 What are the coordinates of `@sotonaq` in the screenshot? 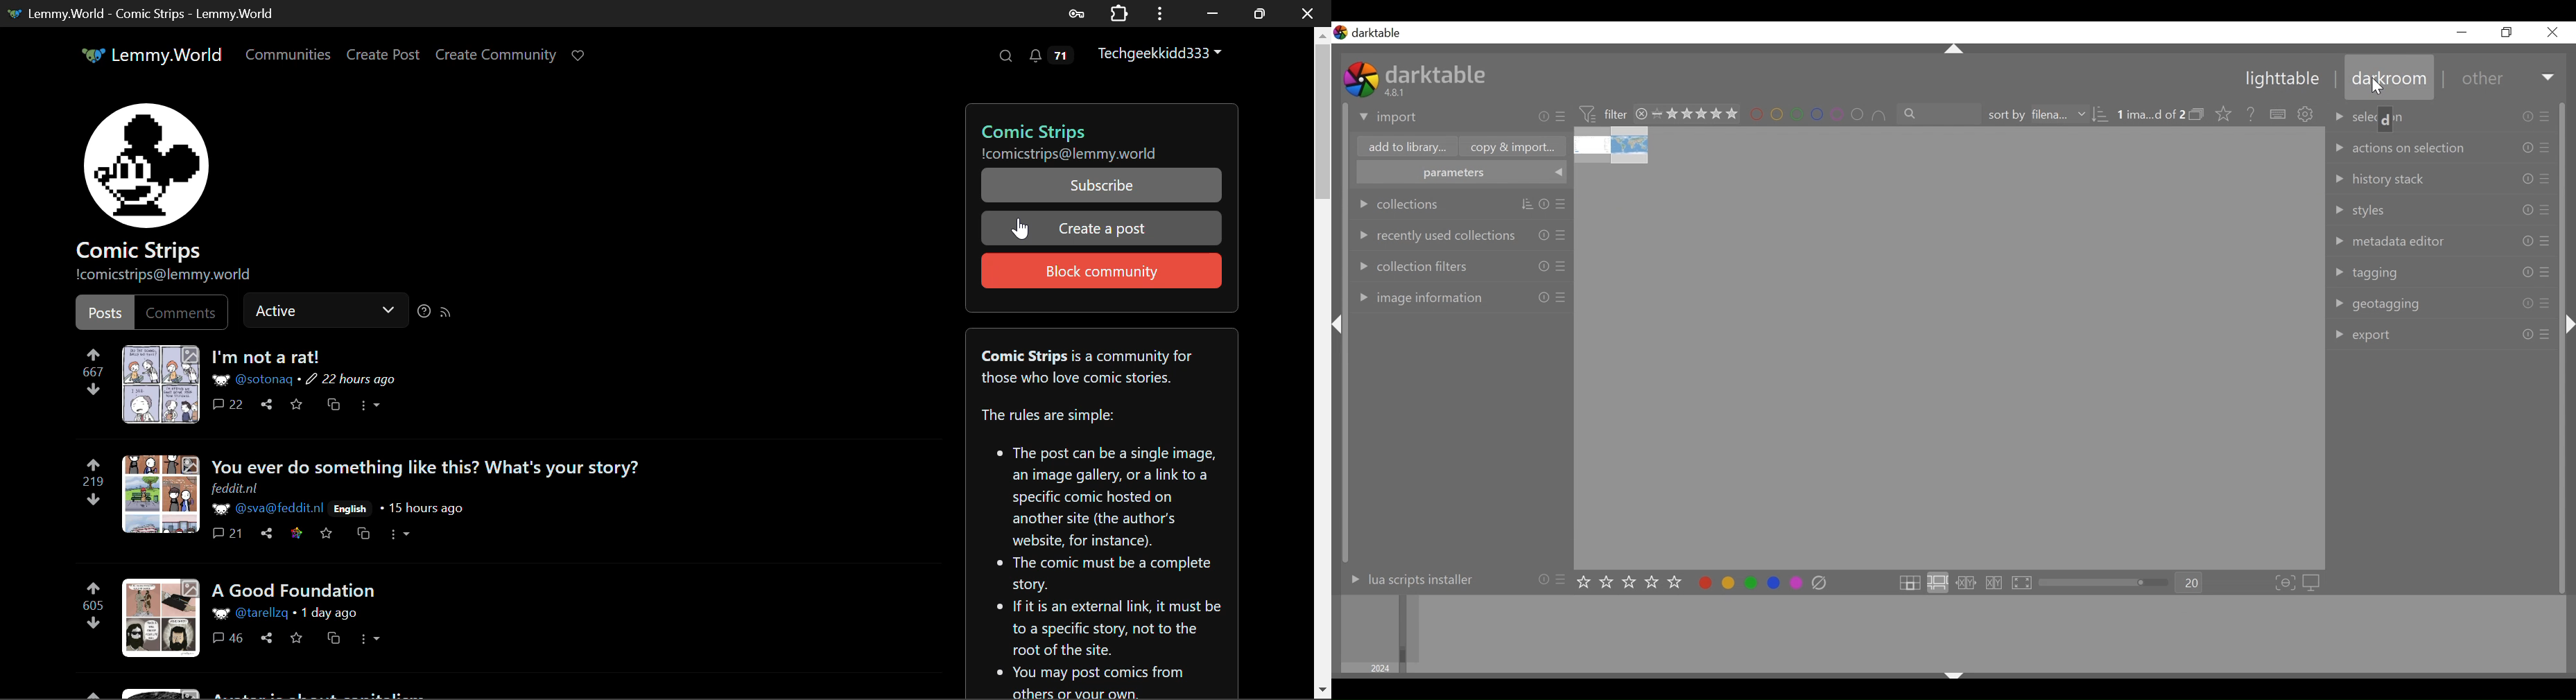 It's located at (254, 378).